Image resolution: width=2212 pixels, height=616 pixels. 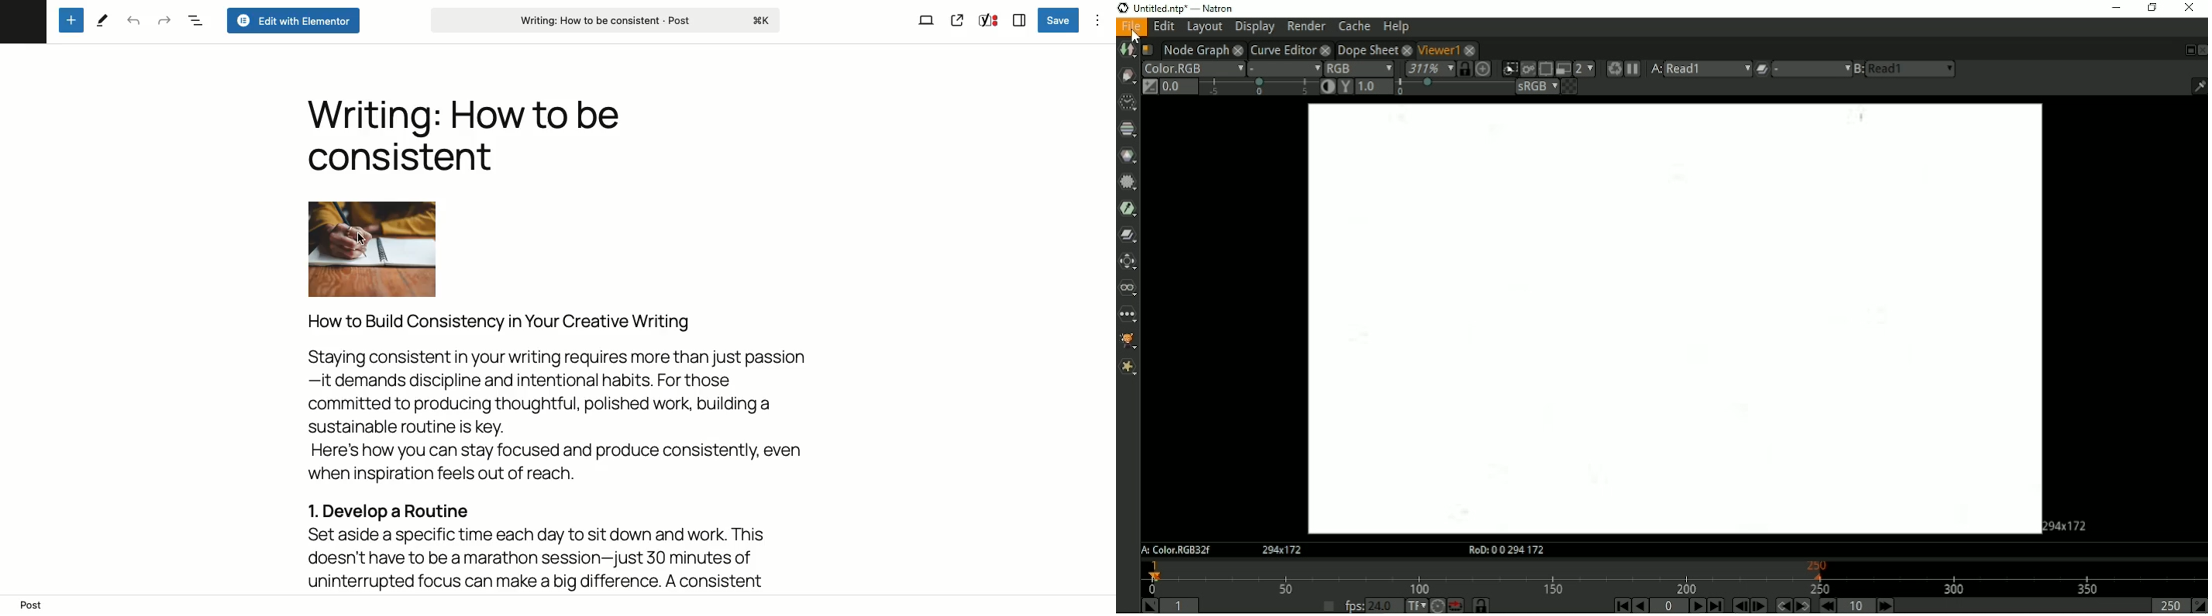 What do you see at coordinates (195, 19) in the screenshot?
I see `Document overview` at bounding box center [195, 19].